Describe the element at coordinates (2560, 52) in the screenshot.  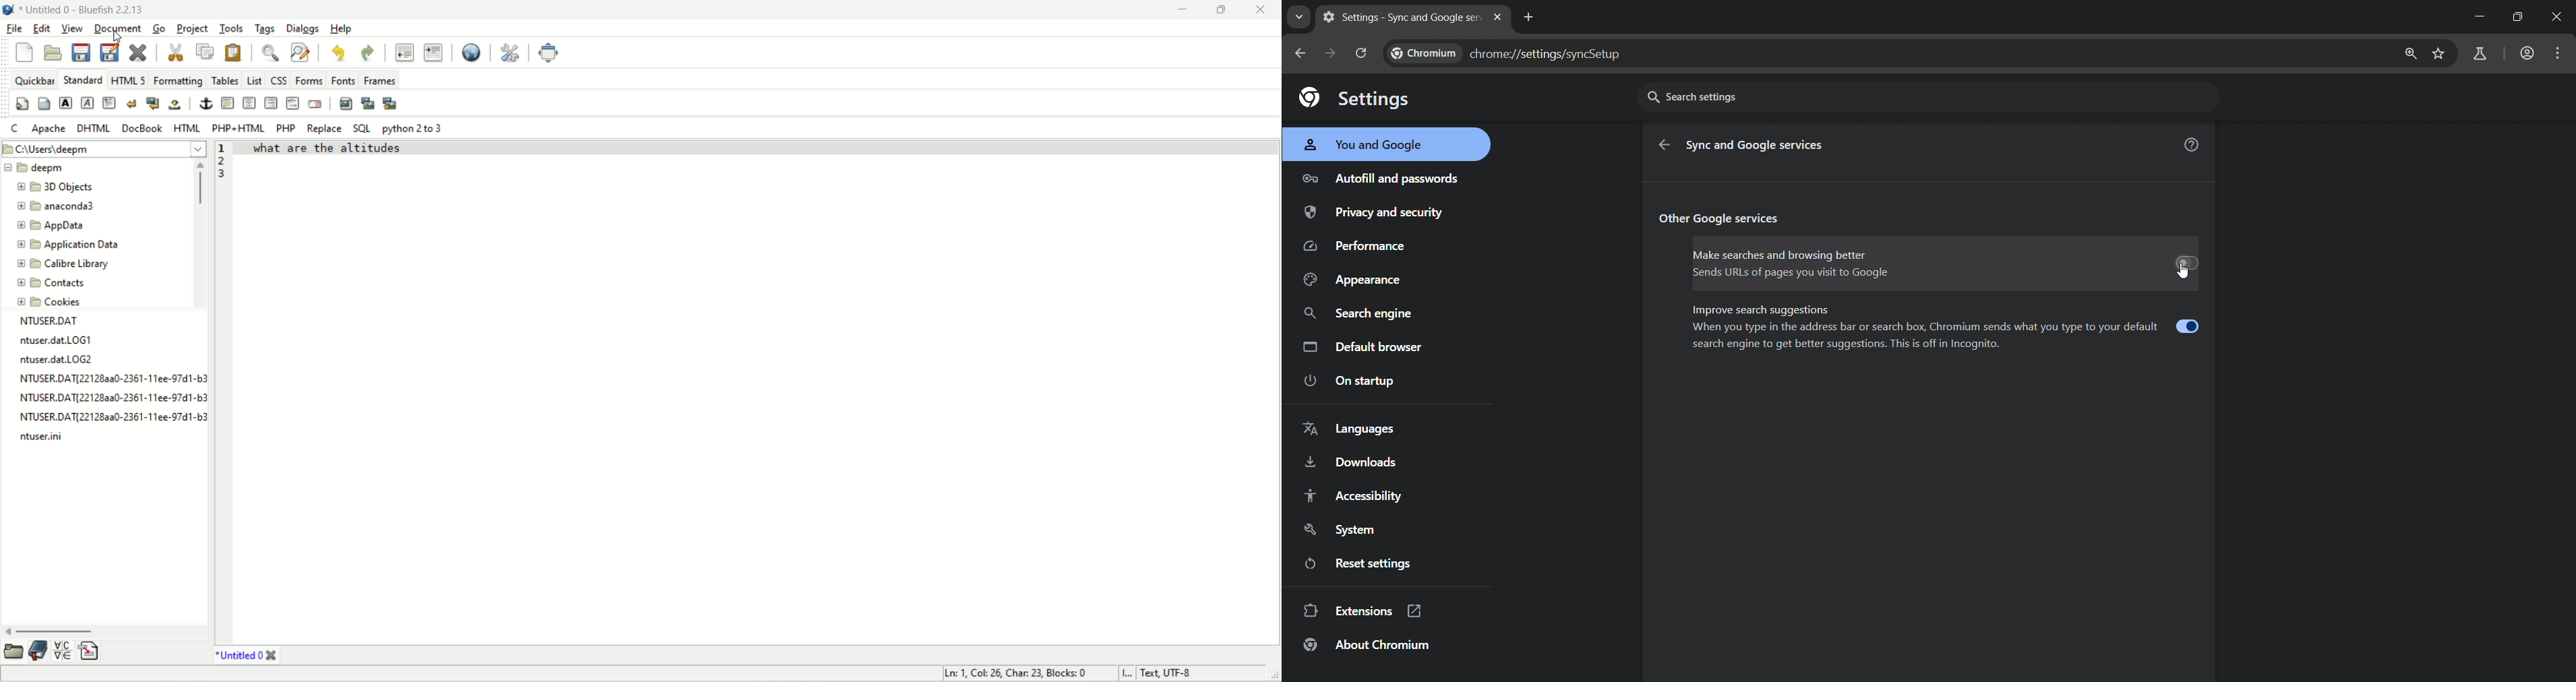
I see `menu` at that location.